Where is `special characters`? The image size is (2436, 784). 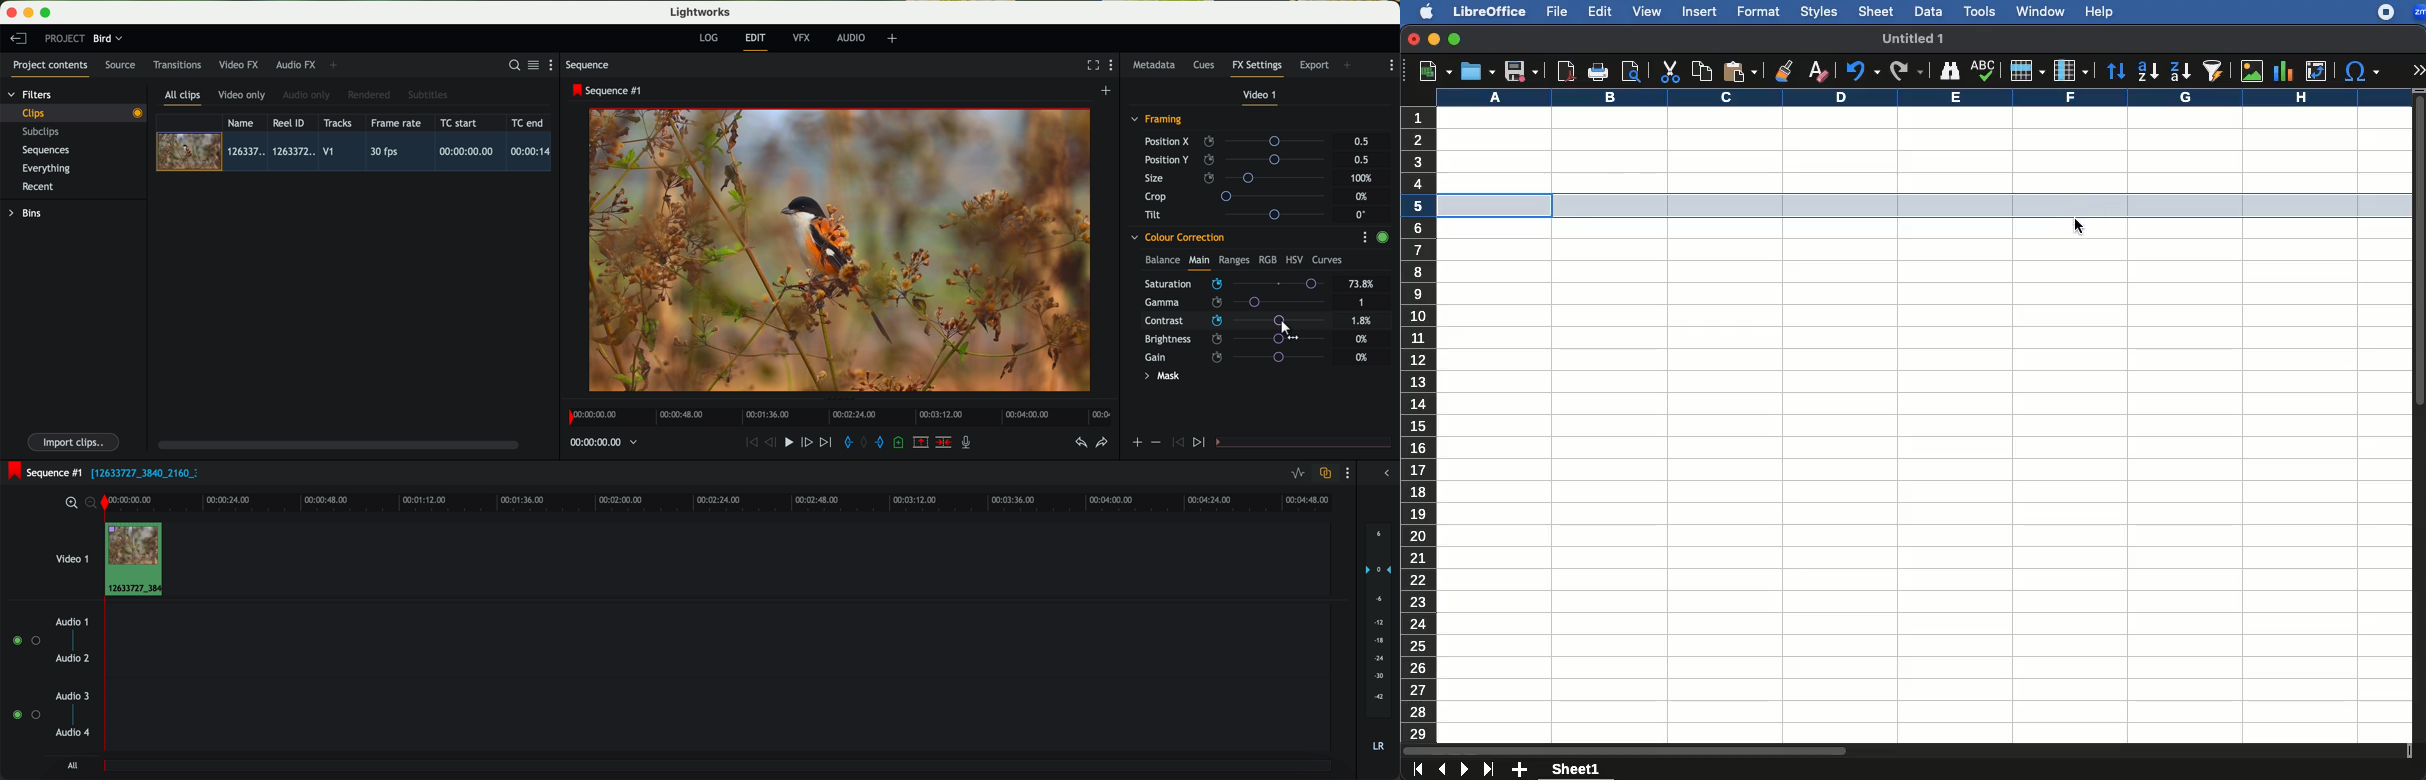 special characters is located at coordinates (2361, 72).